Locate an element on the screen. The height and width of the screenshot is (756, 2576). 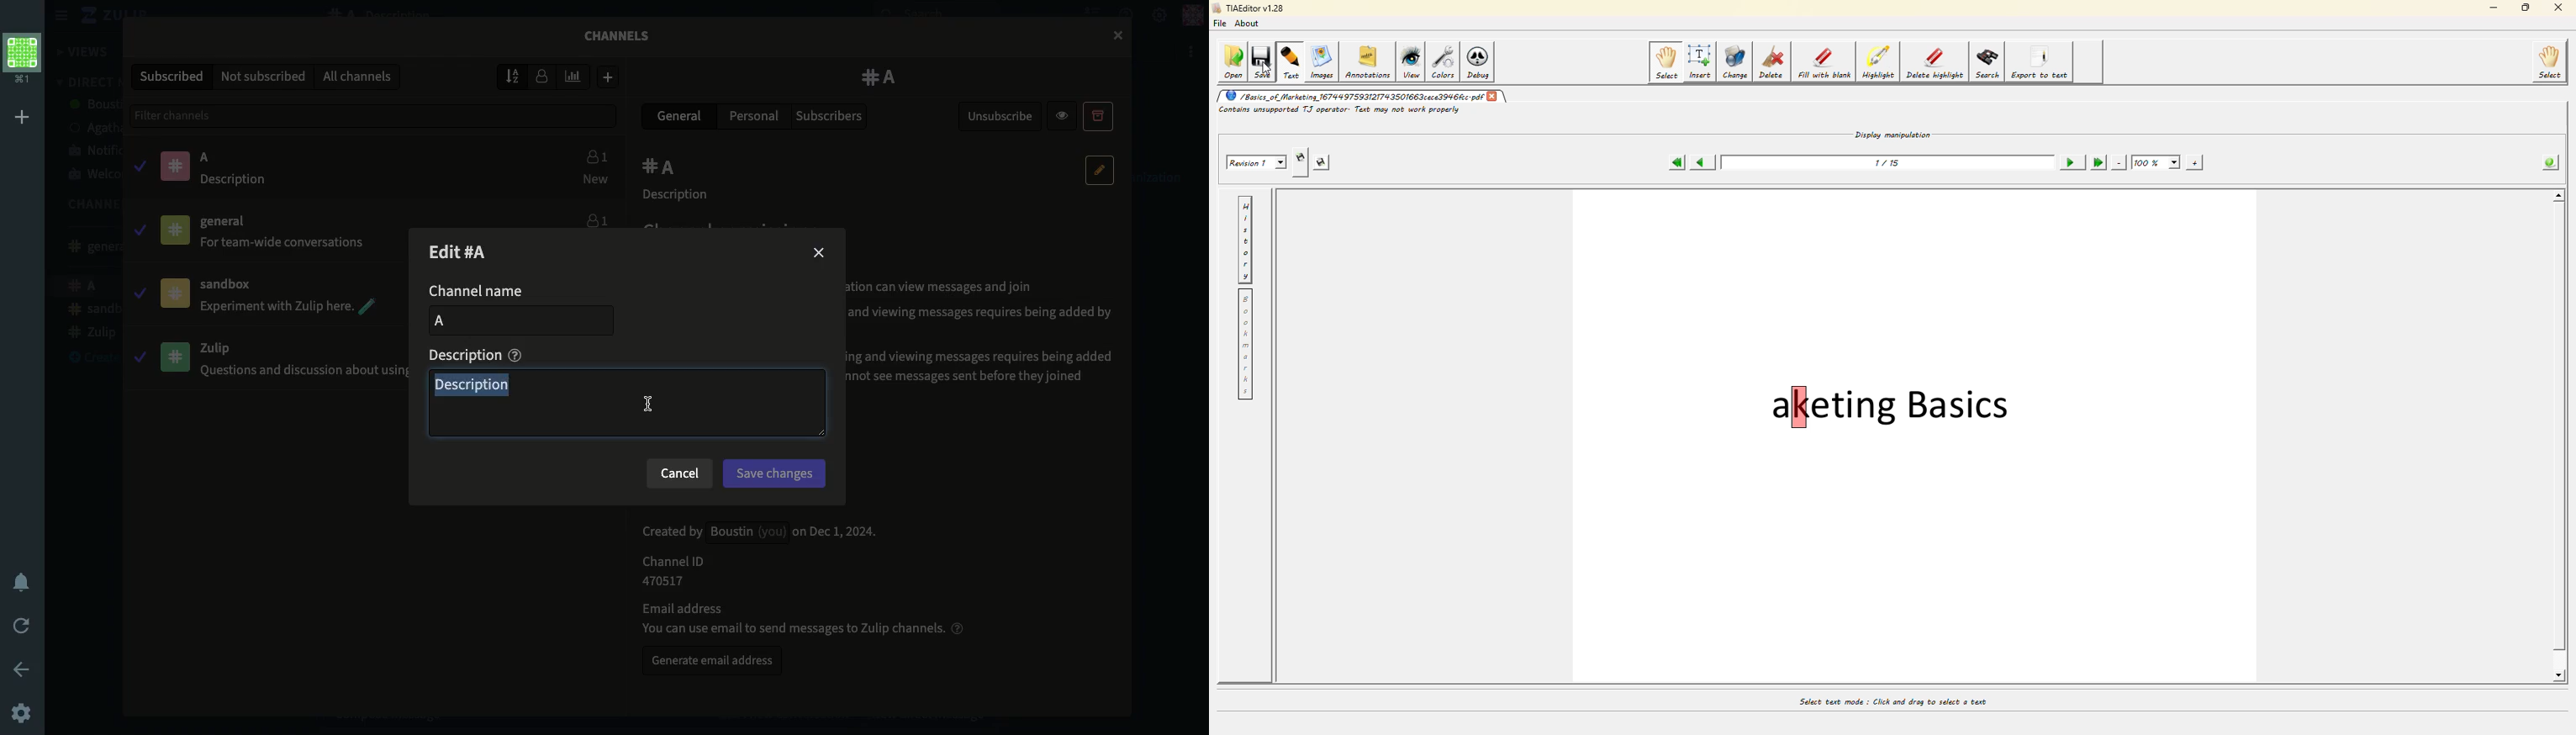
Pinned is located at coordinates (182, 227).